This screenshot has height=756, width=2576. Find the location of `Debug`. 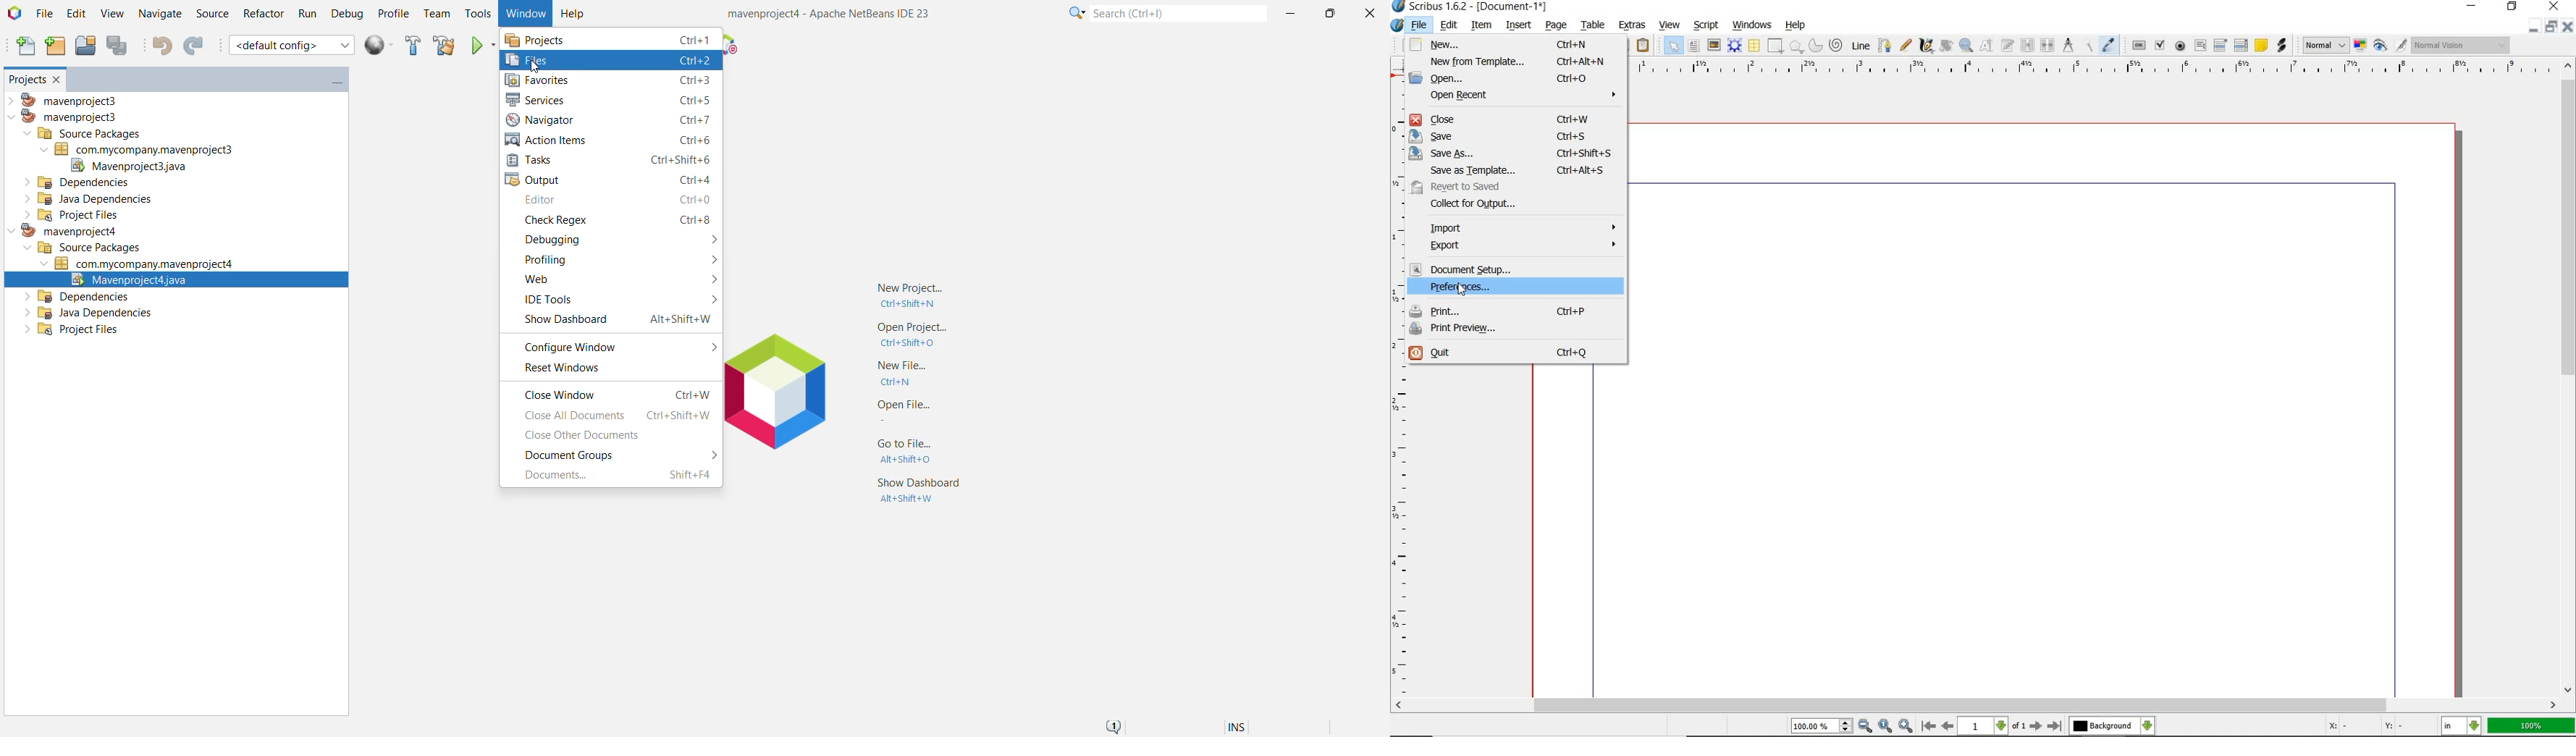

Debug is located at coordinates (347, 14).